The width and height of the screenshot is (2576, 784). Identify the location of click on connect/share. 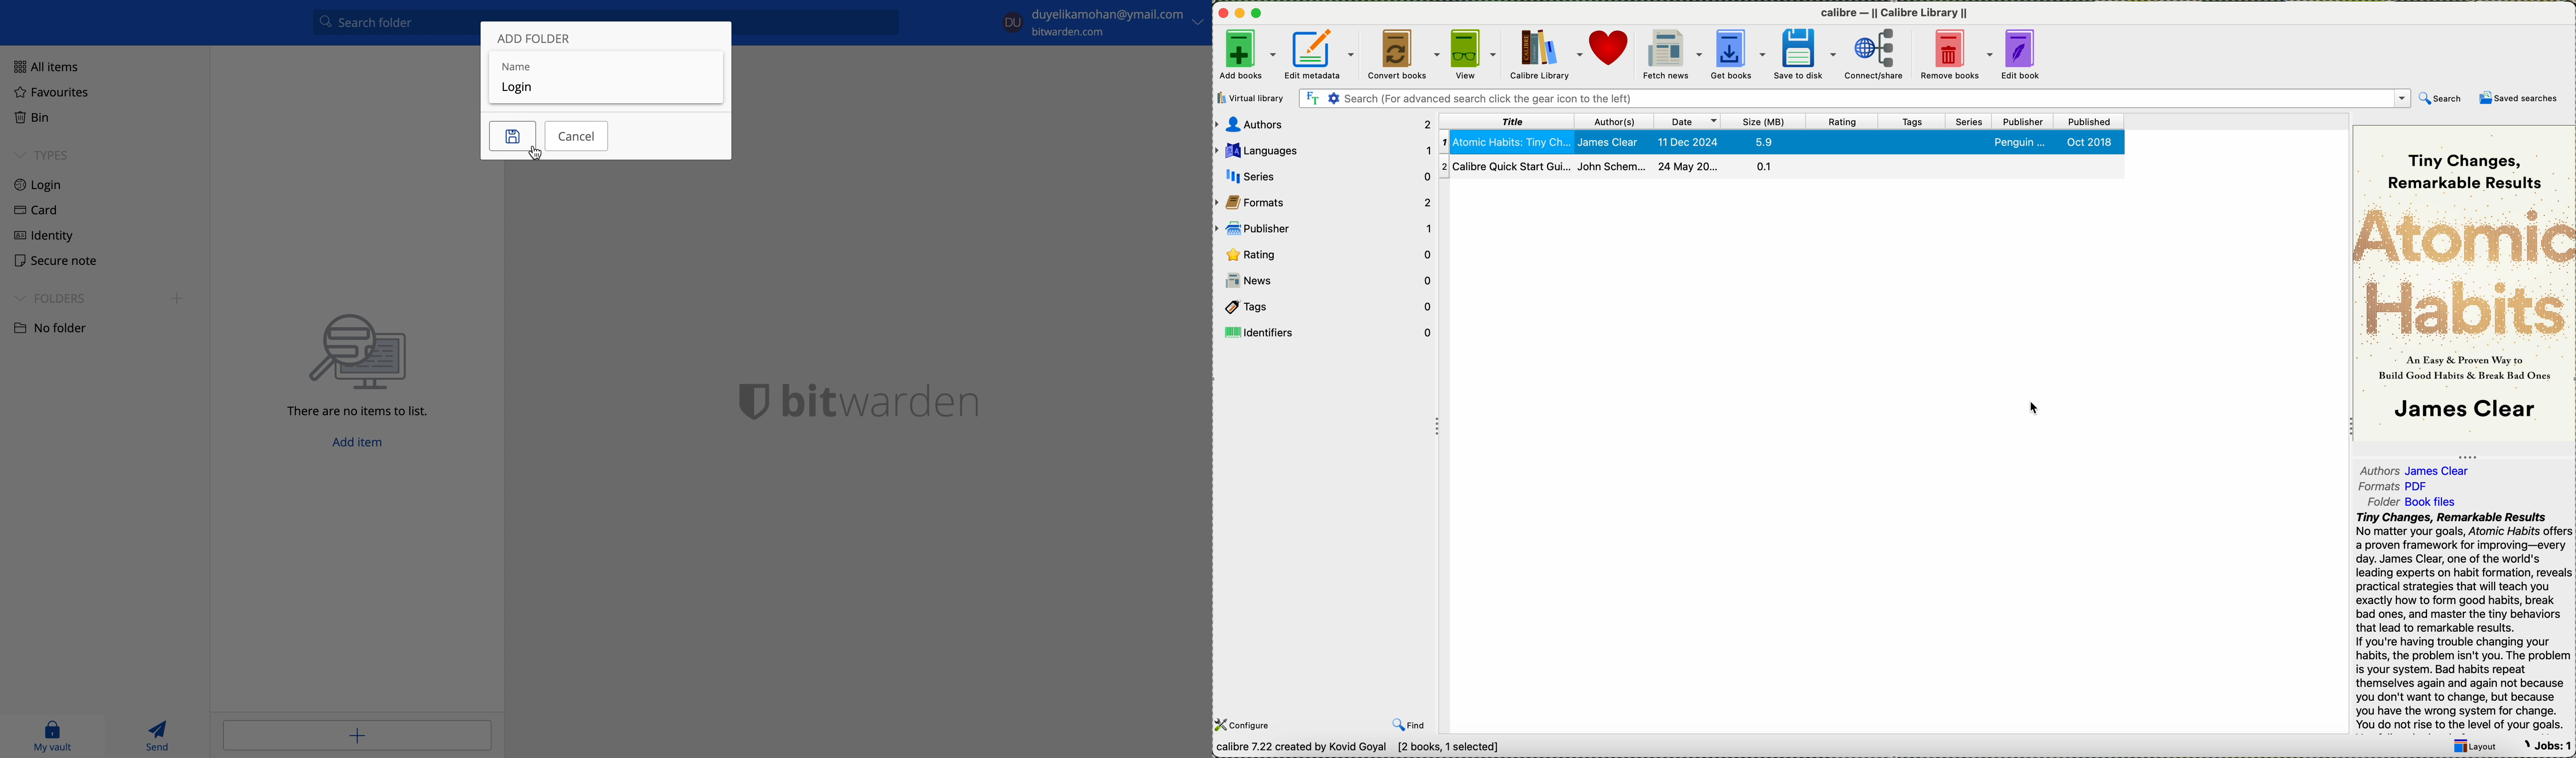
(1874, 56).